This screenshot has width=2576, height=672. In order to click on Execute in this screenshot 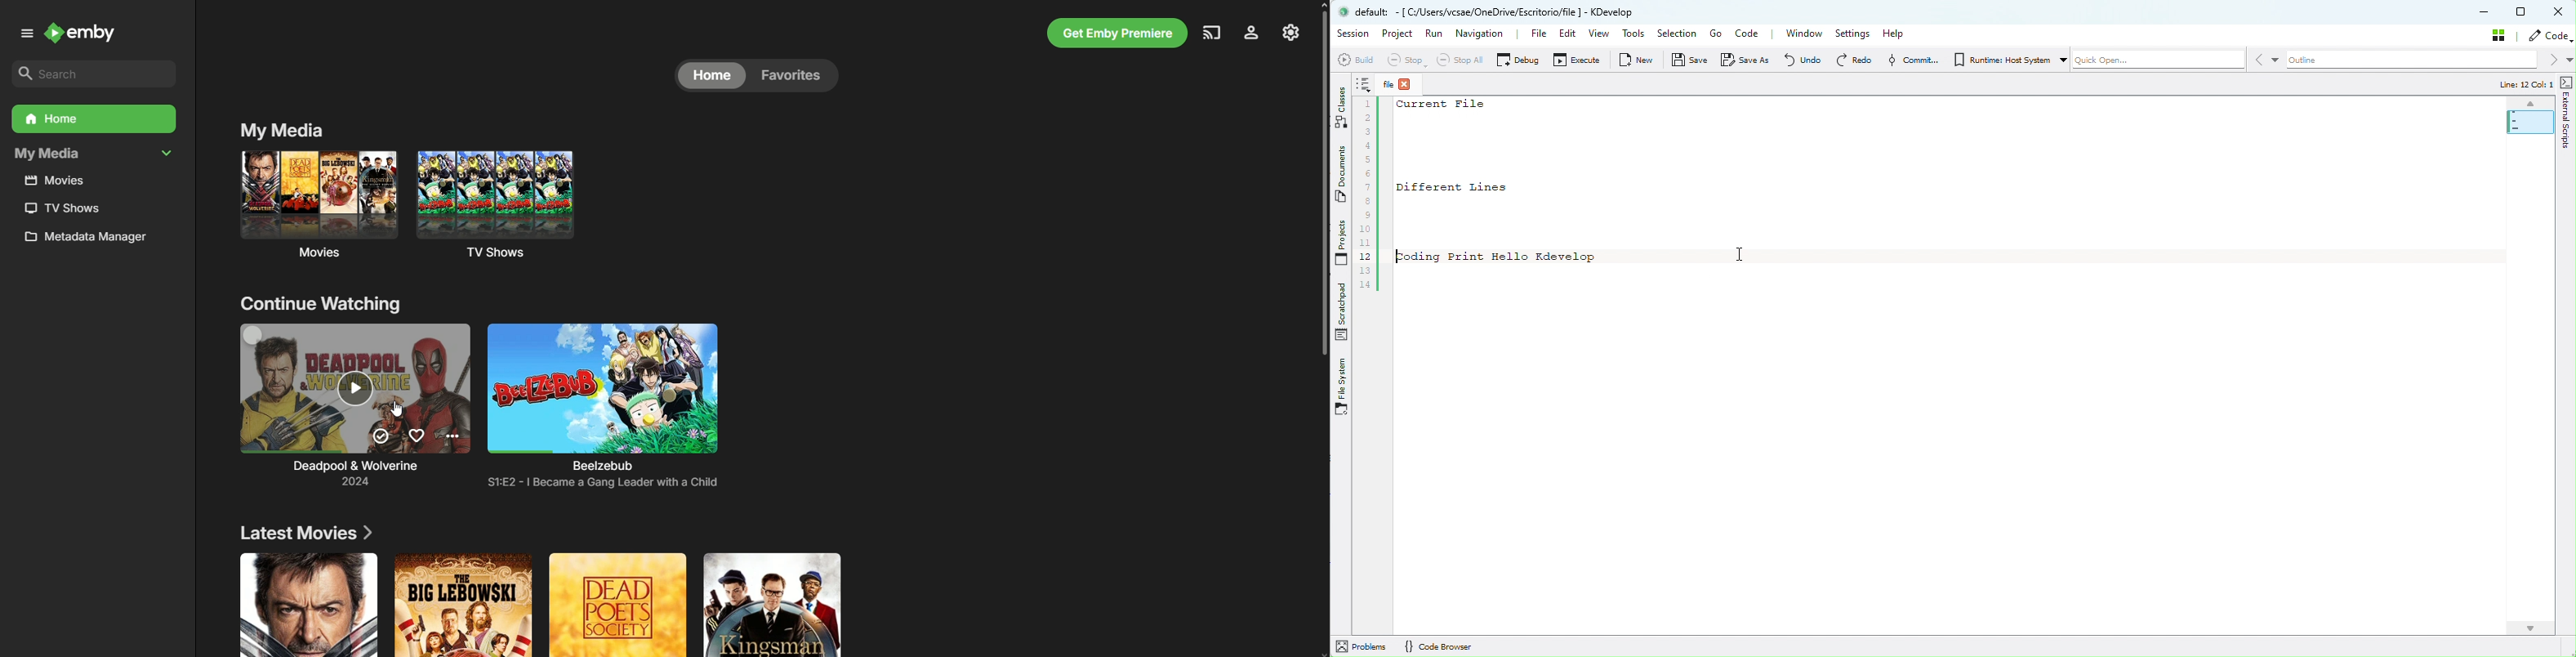, I will do `click(1576, 61)`.